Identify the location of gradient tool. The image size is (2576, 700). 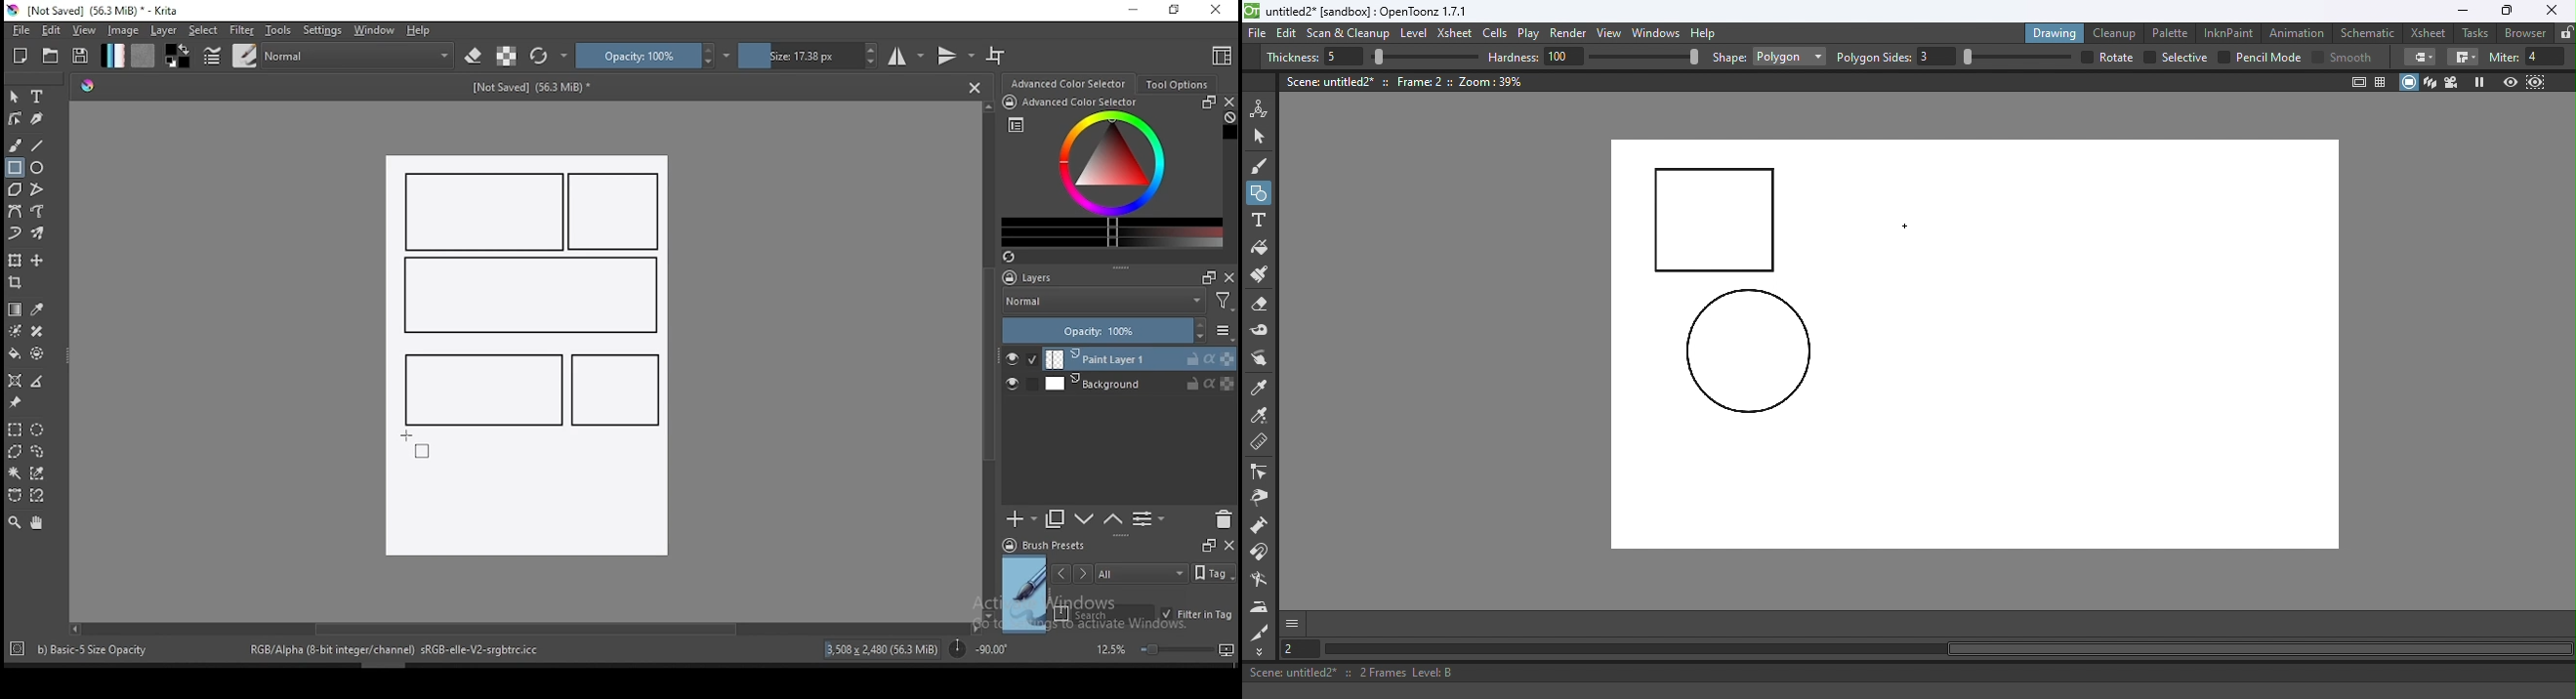
(16, 310).